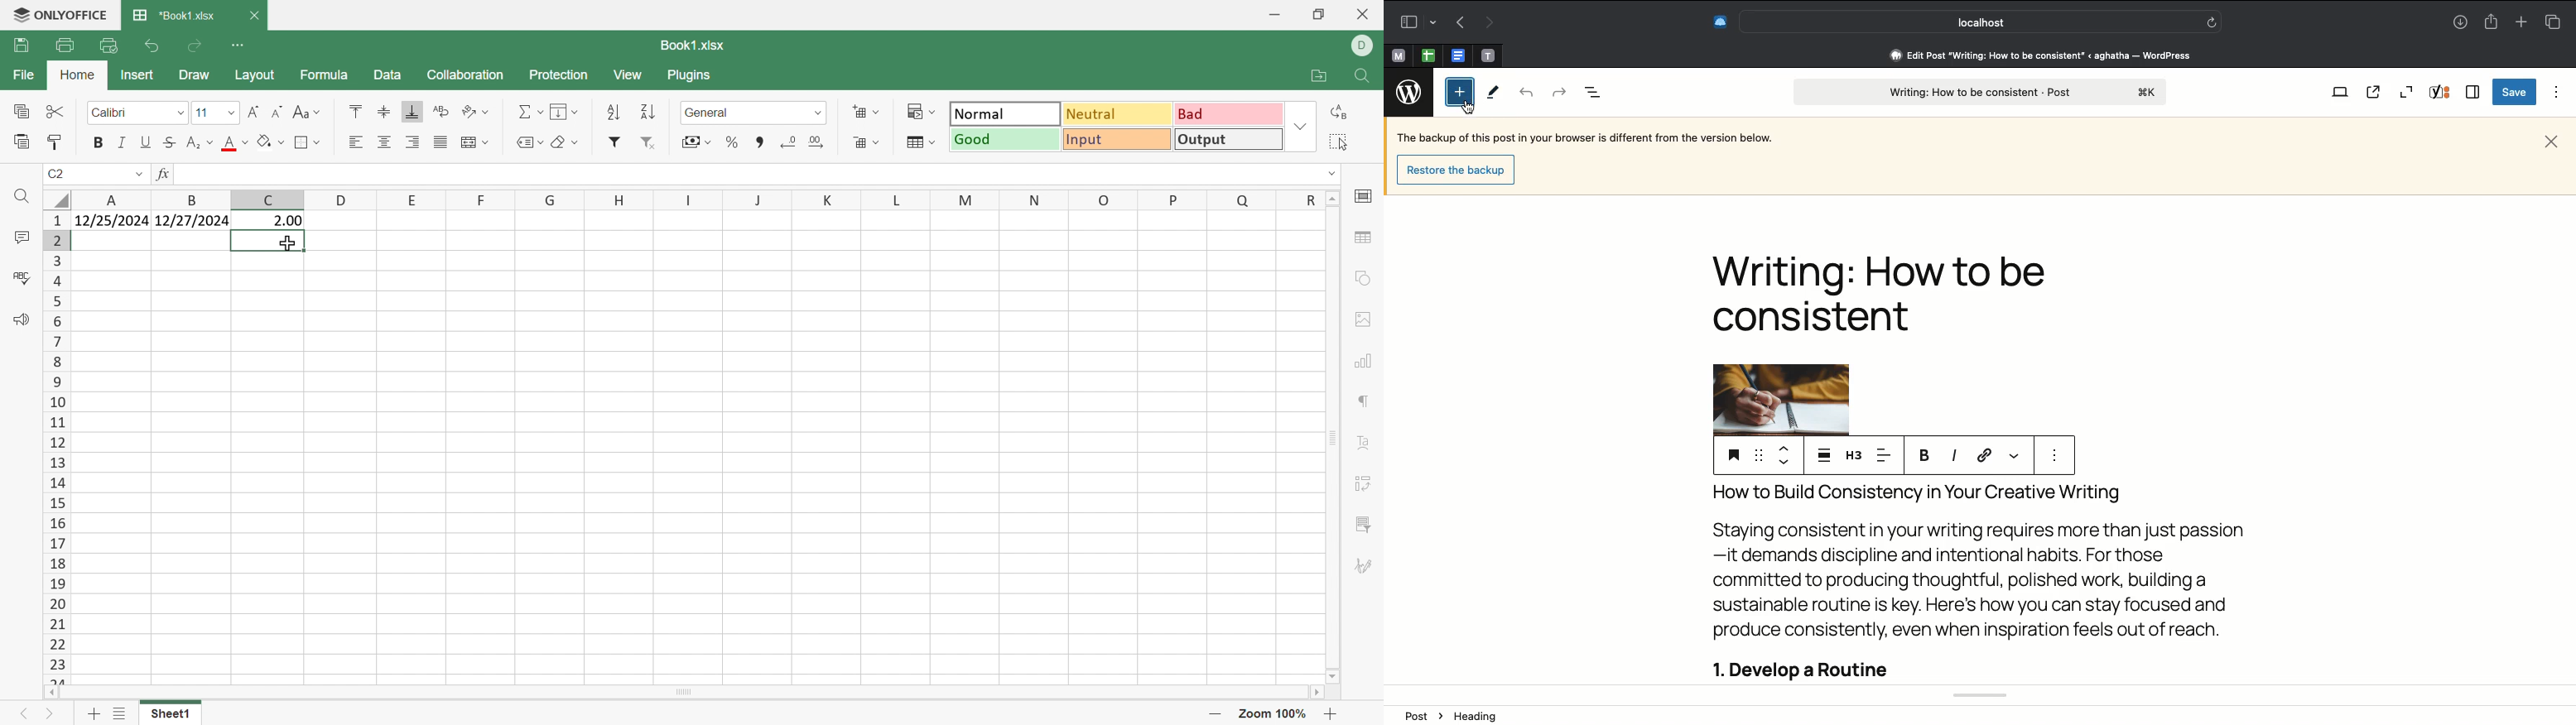  Describe the element at coordinates (257, 77) in the screenshot. I see `Layout` at that location.